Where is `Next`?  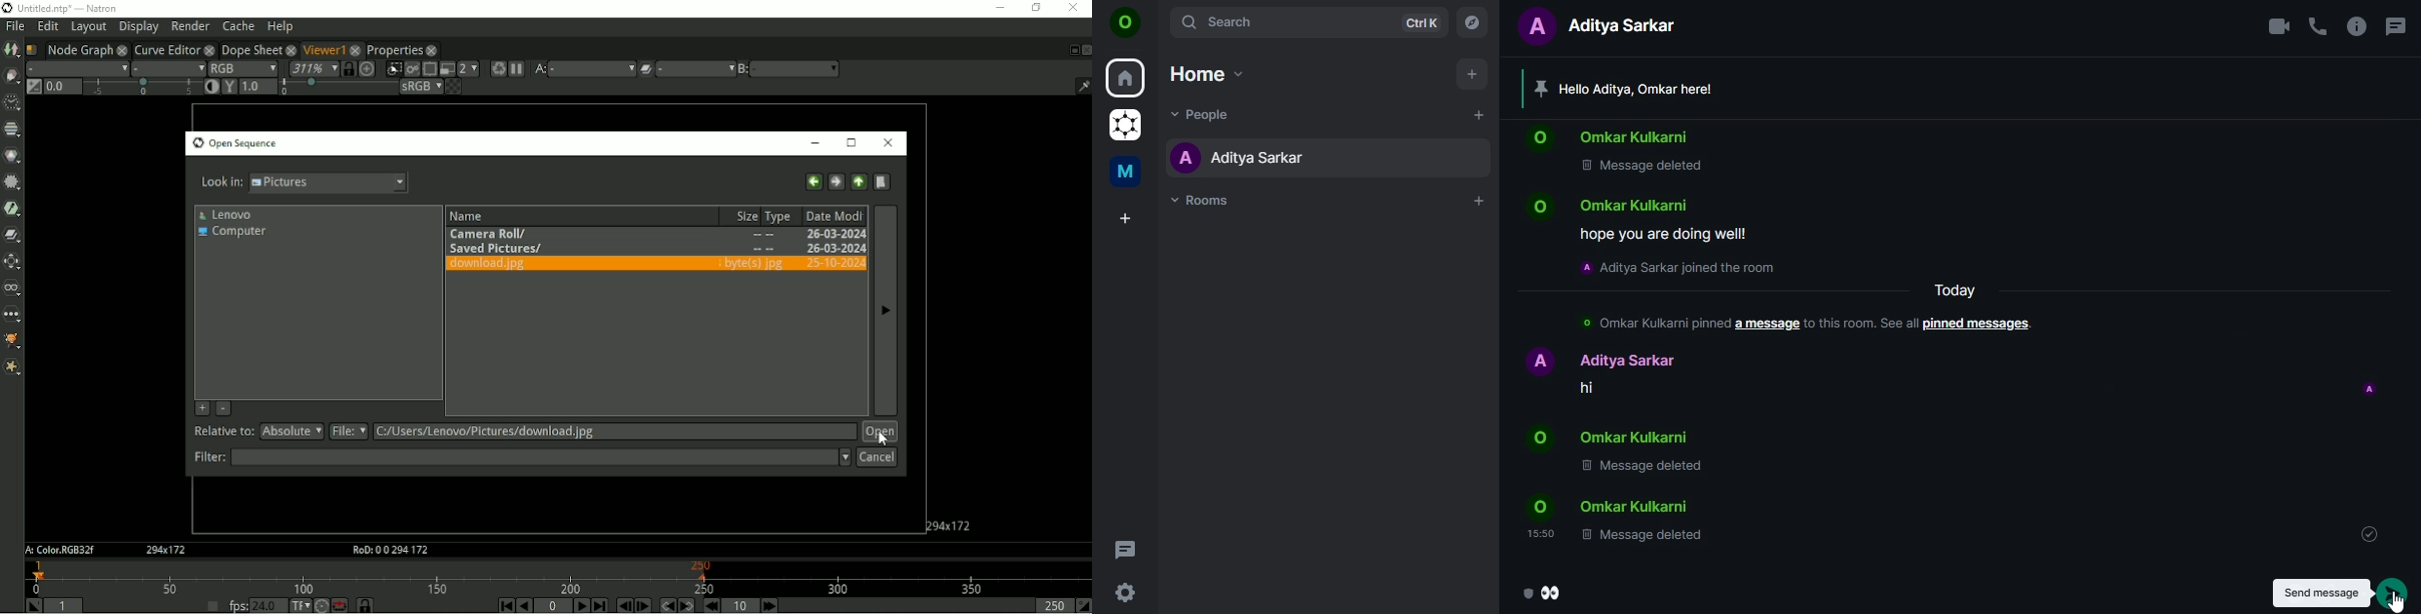
Next is located at coordinates (886, 309).